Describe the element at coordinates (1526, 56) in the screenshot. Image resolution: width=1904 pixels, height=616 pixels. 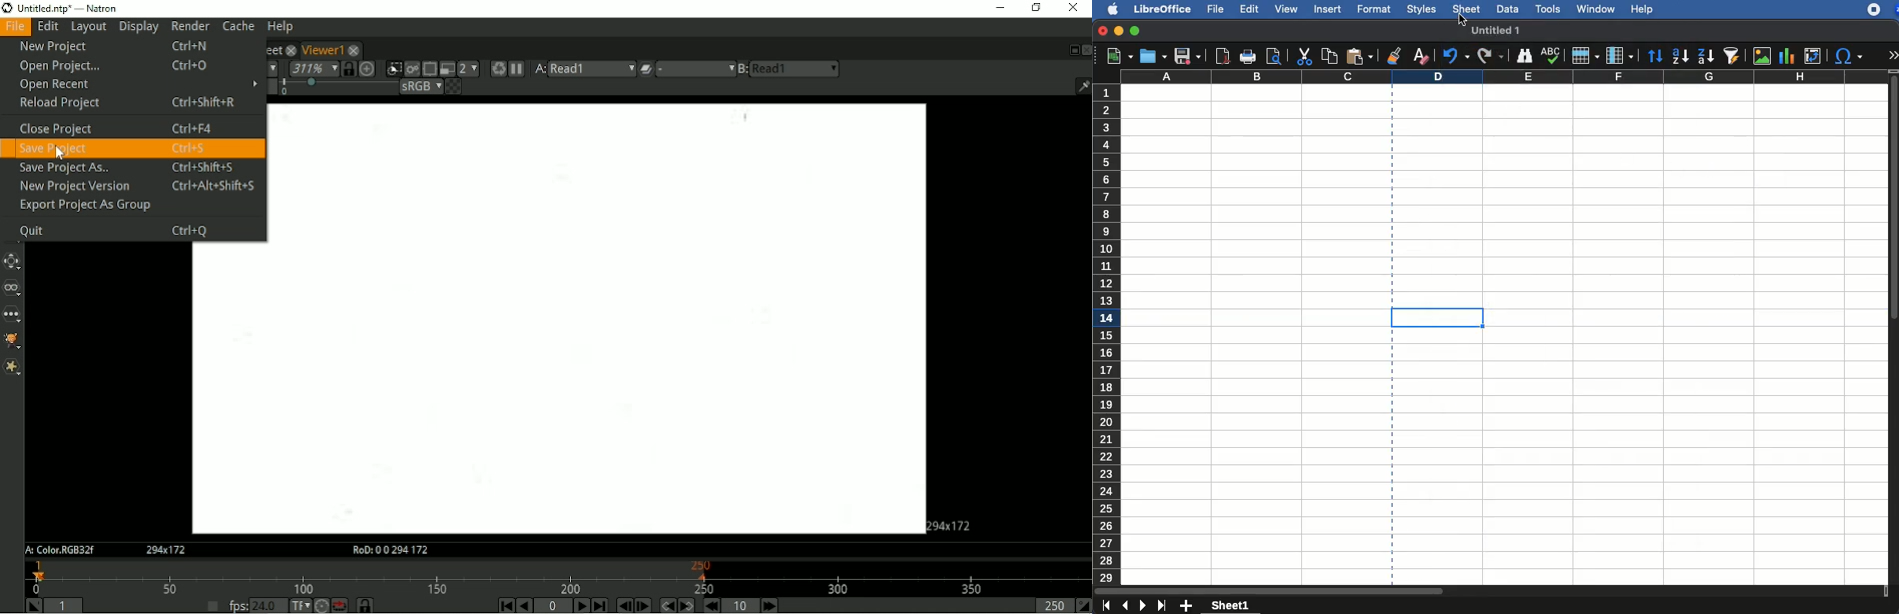
I see `finder` at that location.